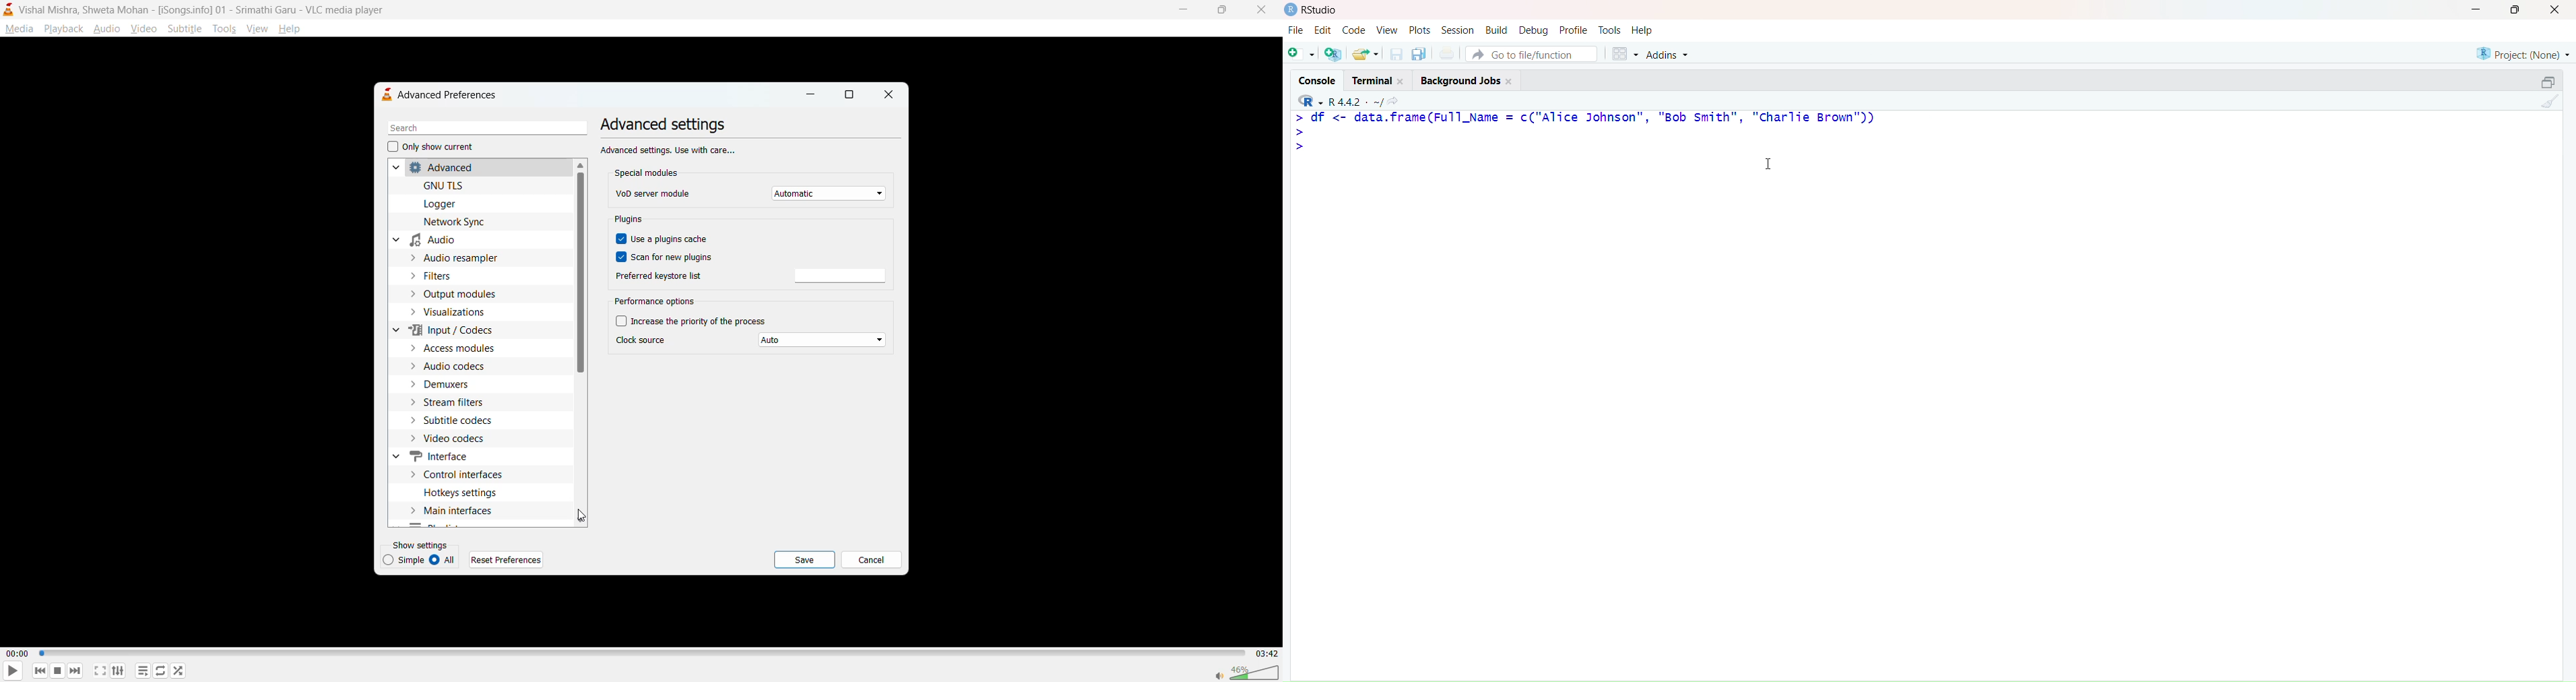 The width and height of the screenshot is (2576, 700). What do you see at coordinates (441, 456) in the screenshot?
I see `interface` at bounding box center [441, 456].